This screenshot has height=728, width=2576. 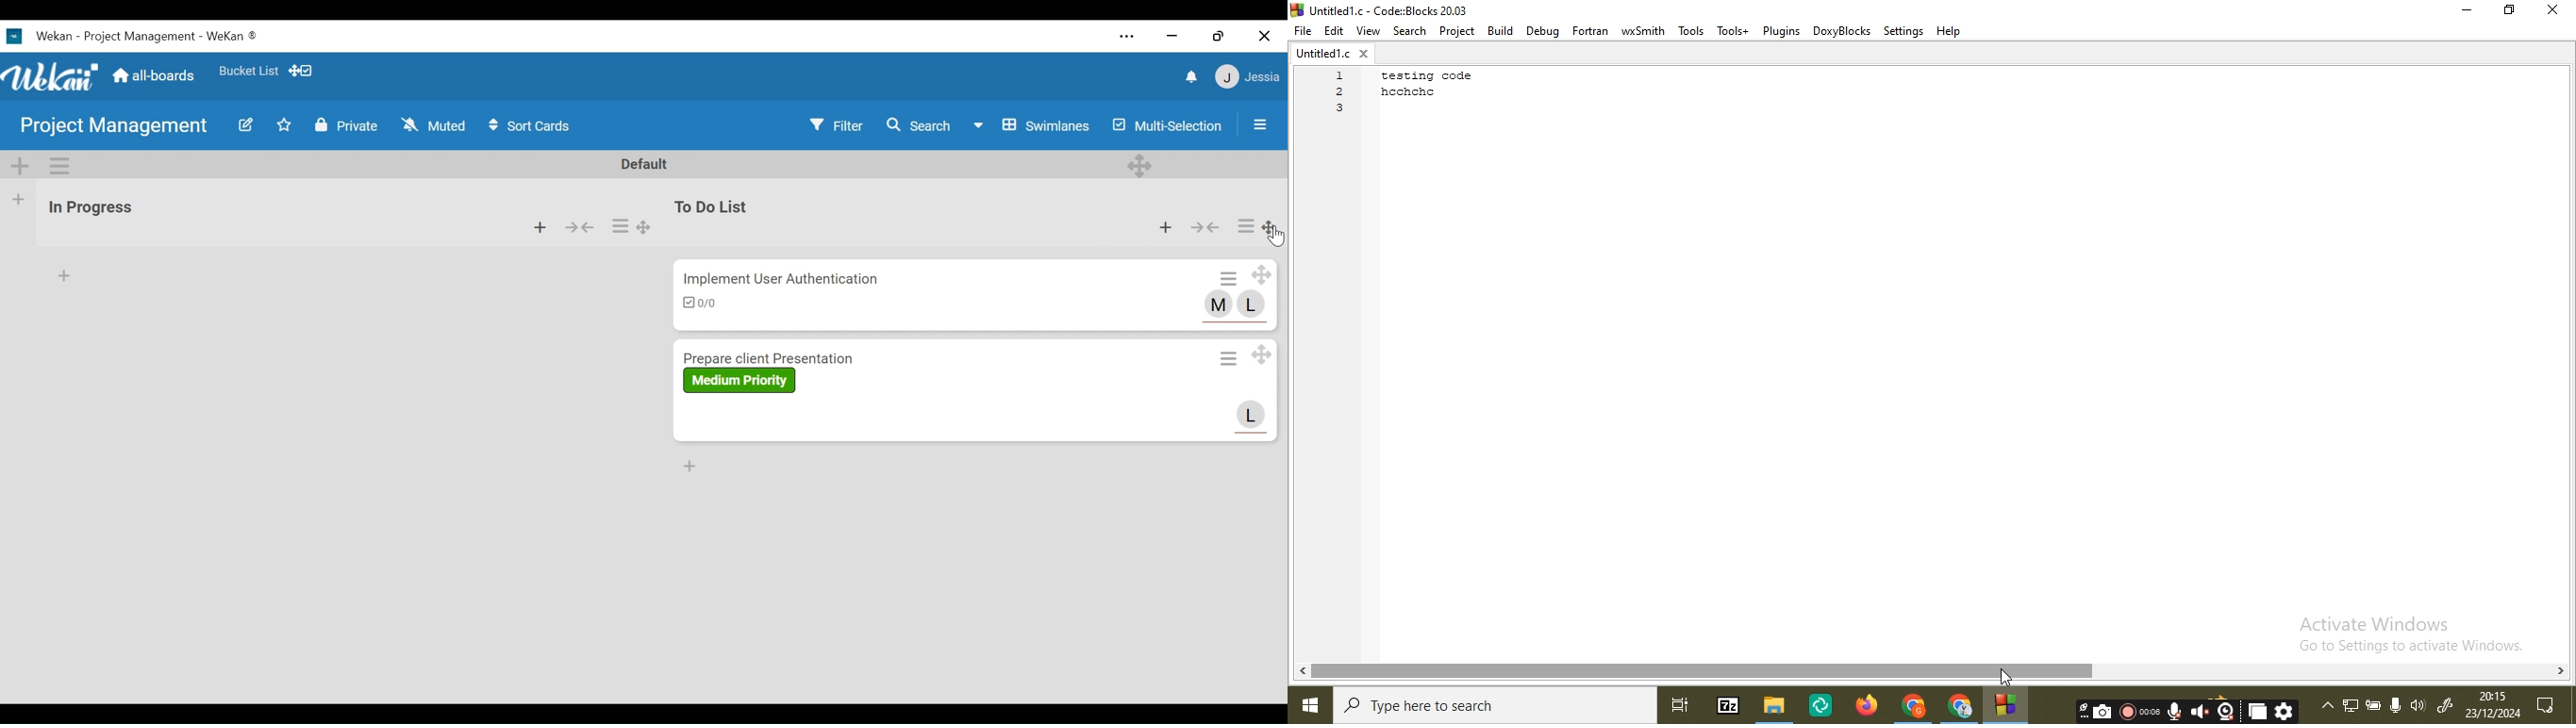 What do you see at coordinates (1246, 225) in the screenshot?
I see `List Actions` at bounding box center [1246, 225].